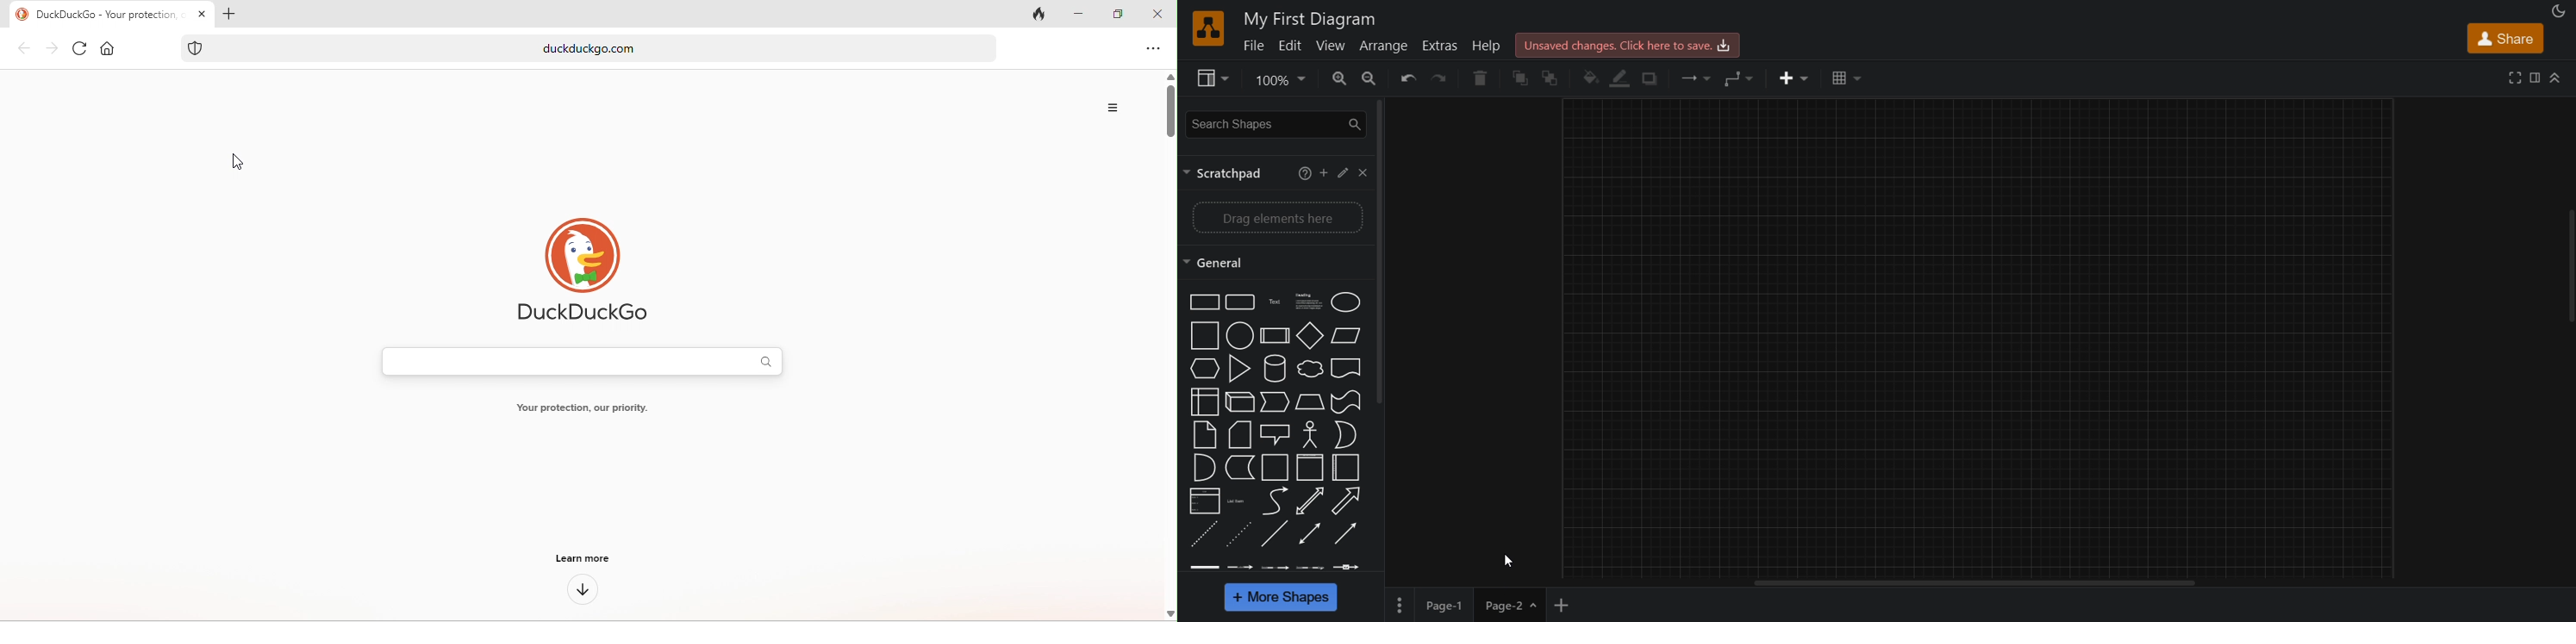 Image resolution: width=2576 pixels, height=644 pixels. What do you see at coordinates (1517, 78) in the screenshot?
I see `to front` at bounding box center [1517, 78].